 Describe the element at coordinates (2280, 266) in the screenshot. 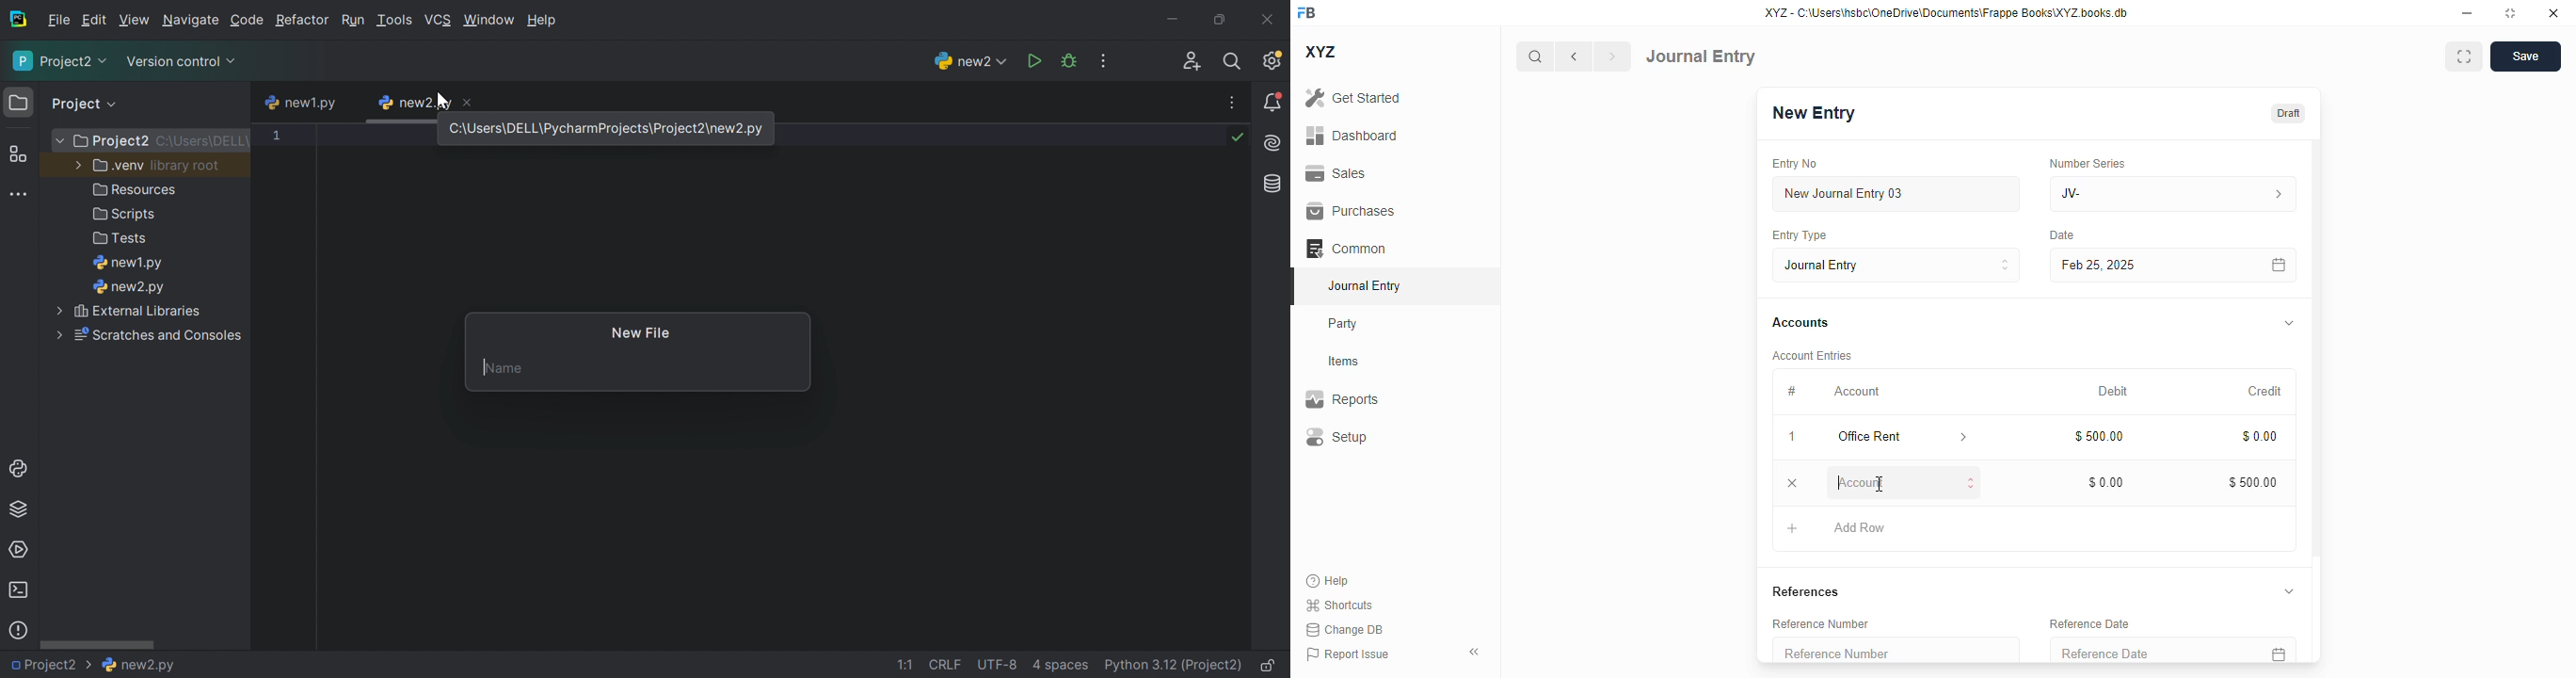

I see `calendar icon` at that location.